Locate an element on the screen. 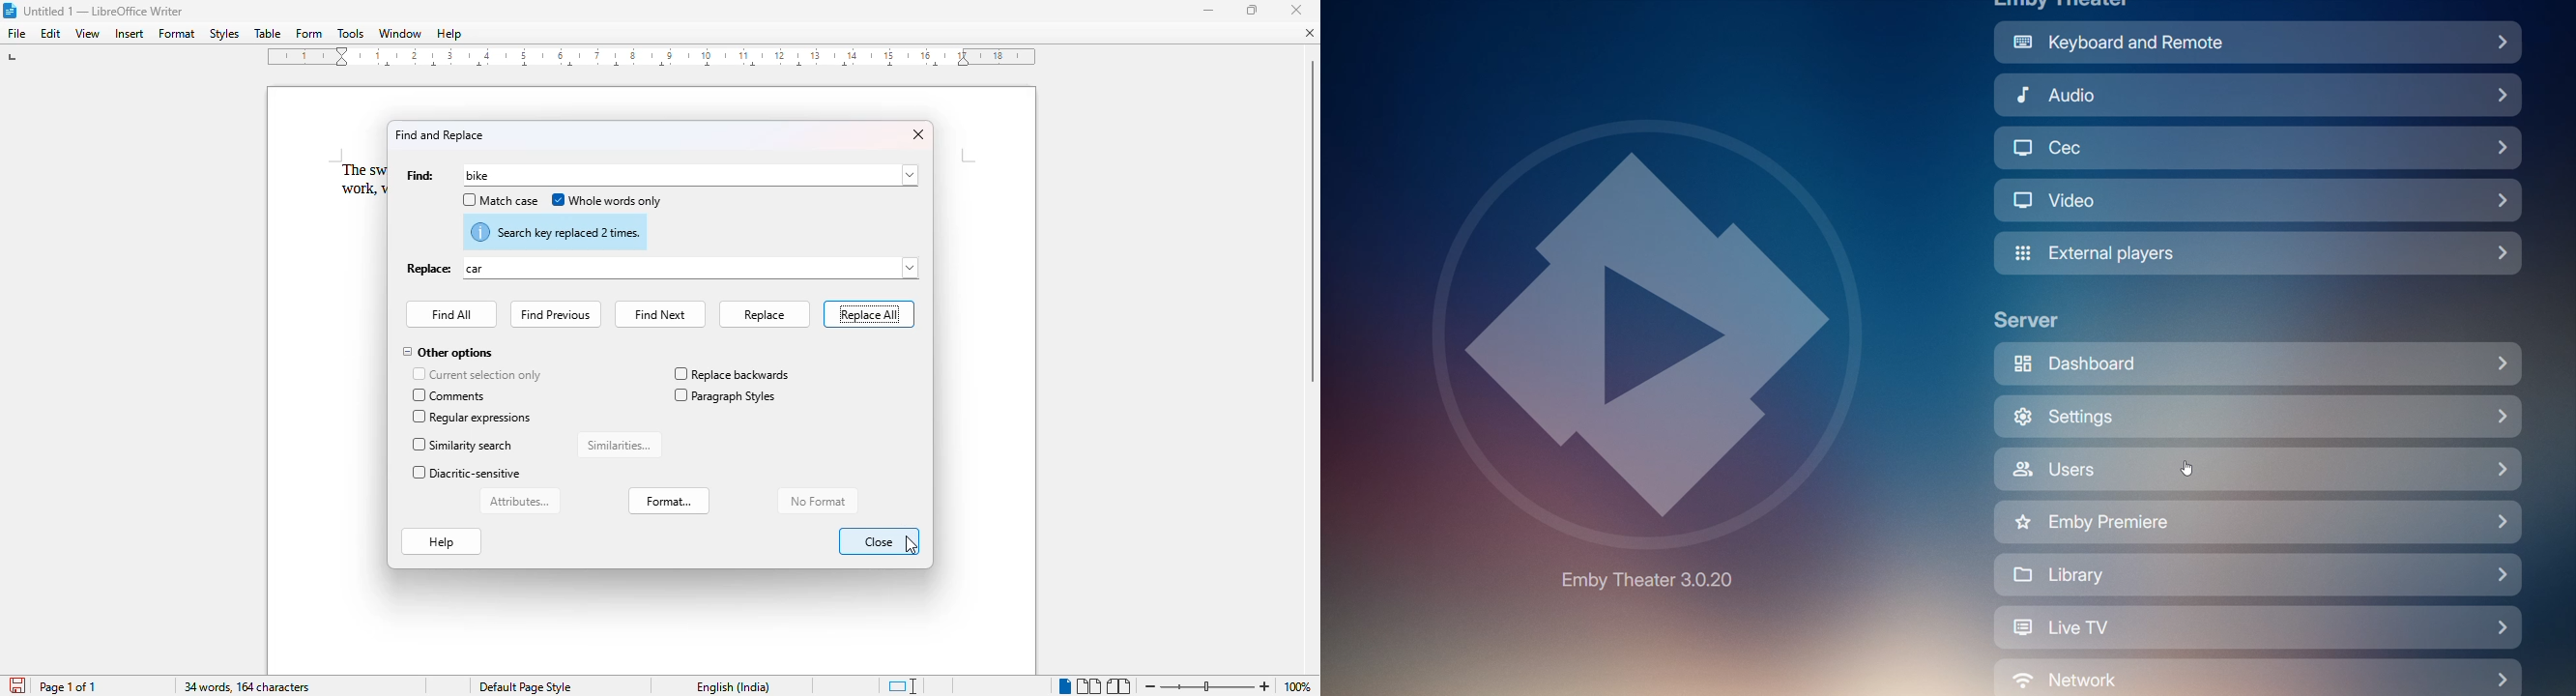  other options is located at coordinates (448, 354).